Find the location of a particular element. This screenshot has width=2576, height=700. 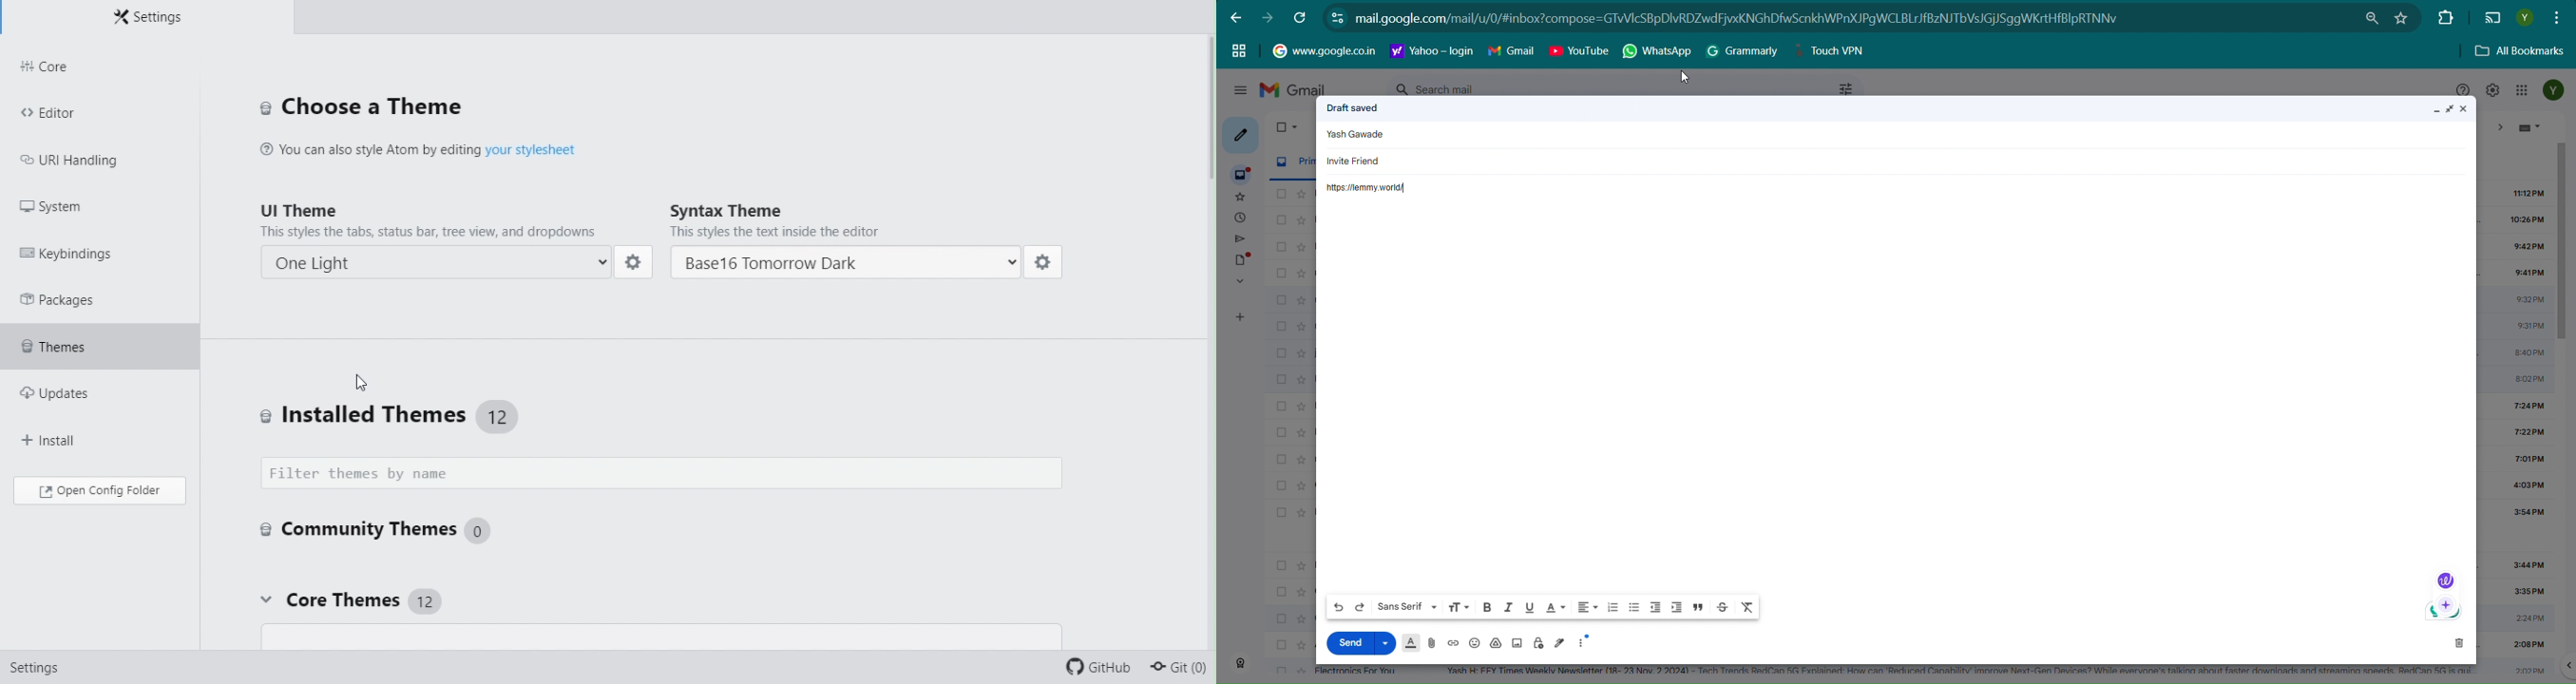

Install Lemmy.world is located at coordinates (2374, 18).